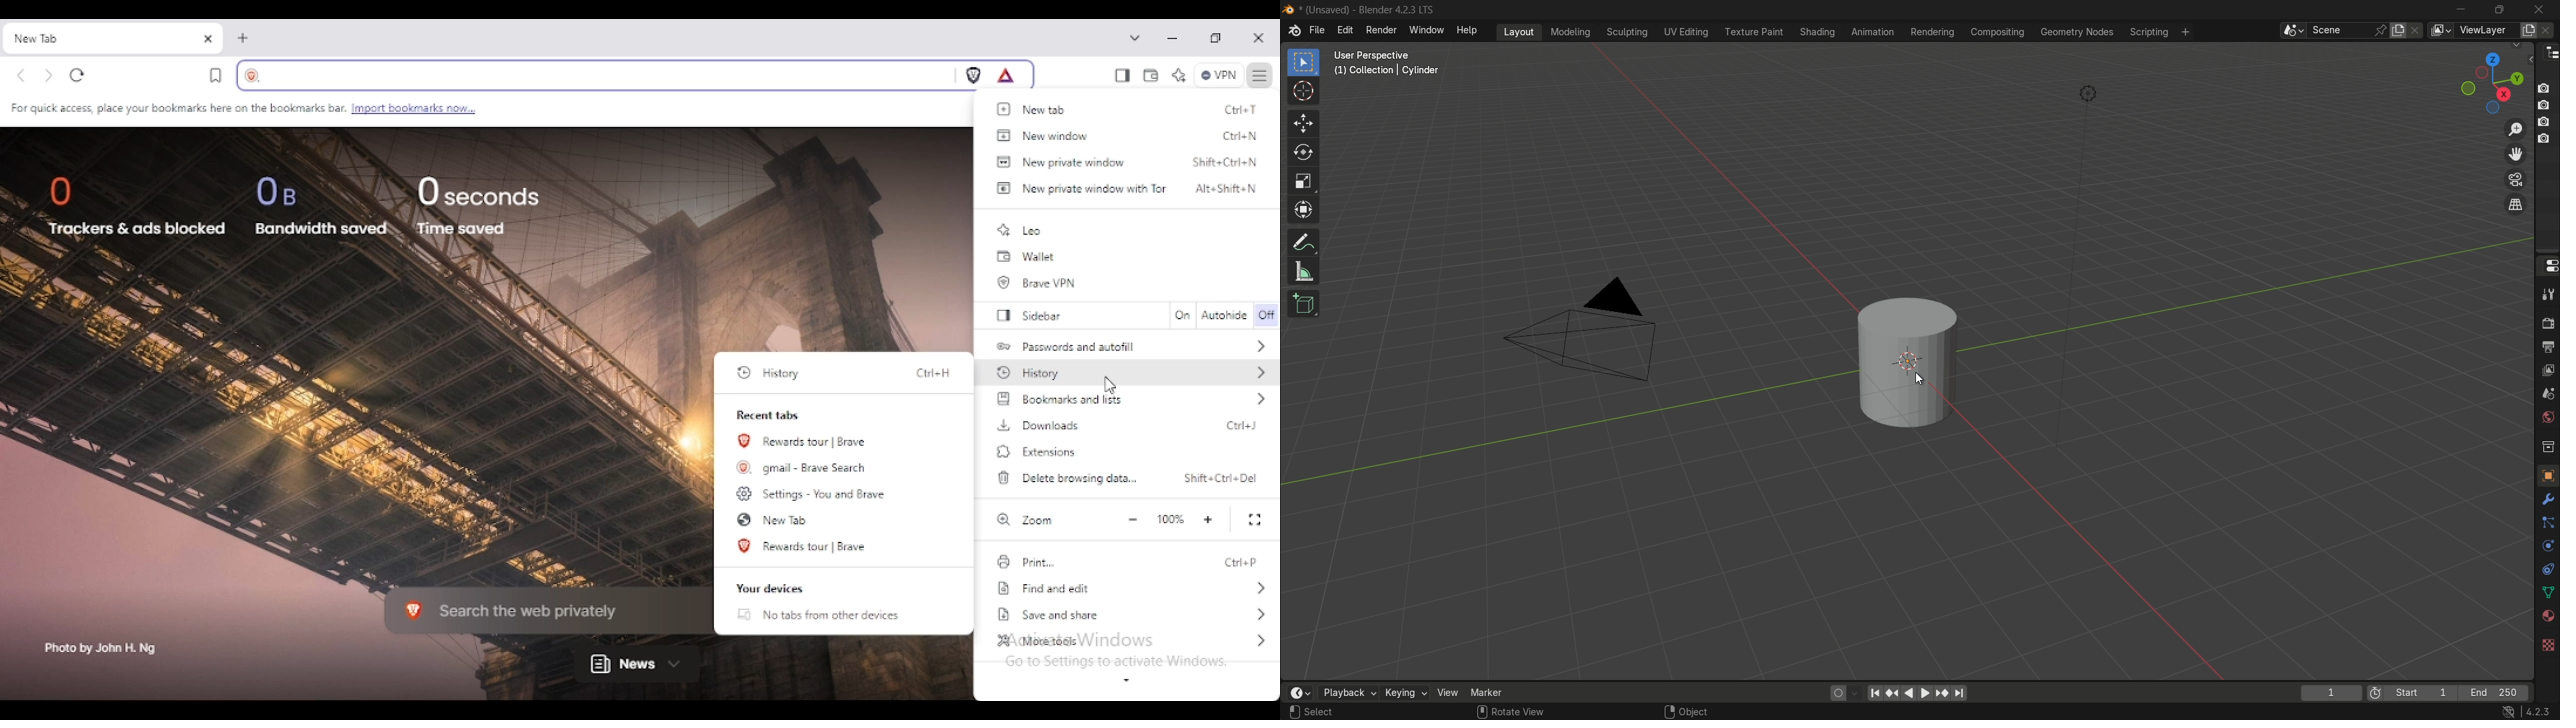 This screenshot has height=728, width=2576. Describe the element at coordinates (2340, 31) in the screenshot. I see `scene` at that location.